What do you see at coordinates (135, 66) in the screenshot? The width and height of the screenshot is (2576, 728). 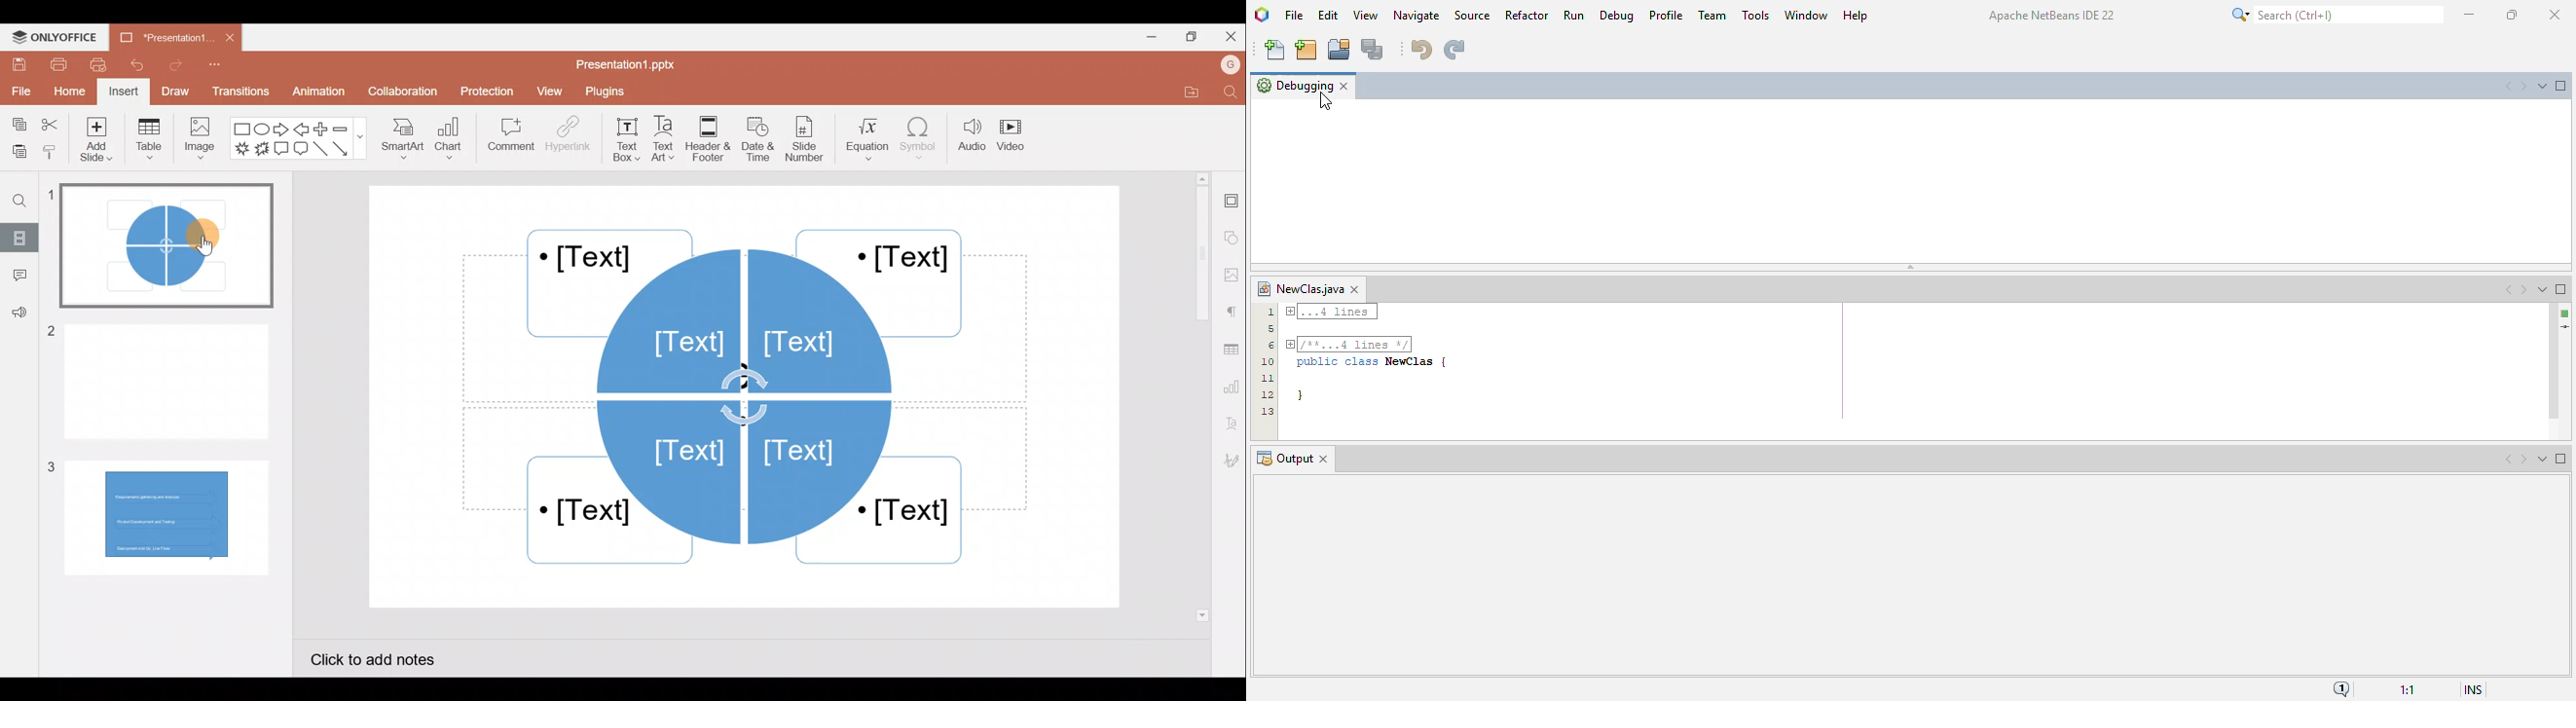 I see `Undo` at bounding box center [135, 66].